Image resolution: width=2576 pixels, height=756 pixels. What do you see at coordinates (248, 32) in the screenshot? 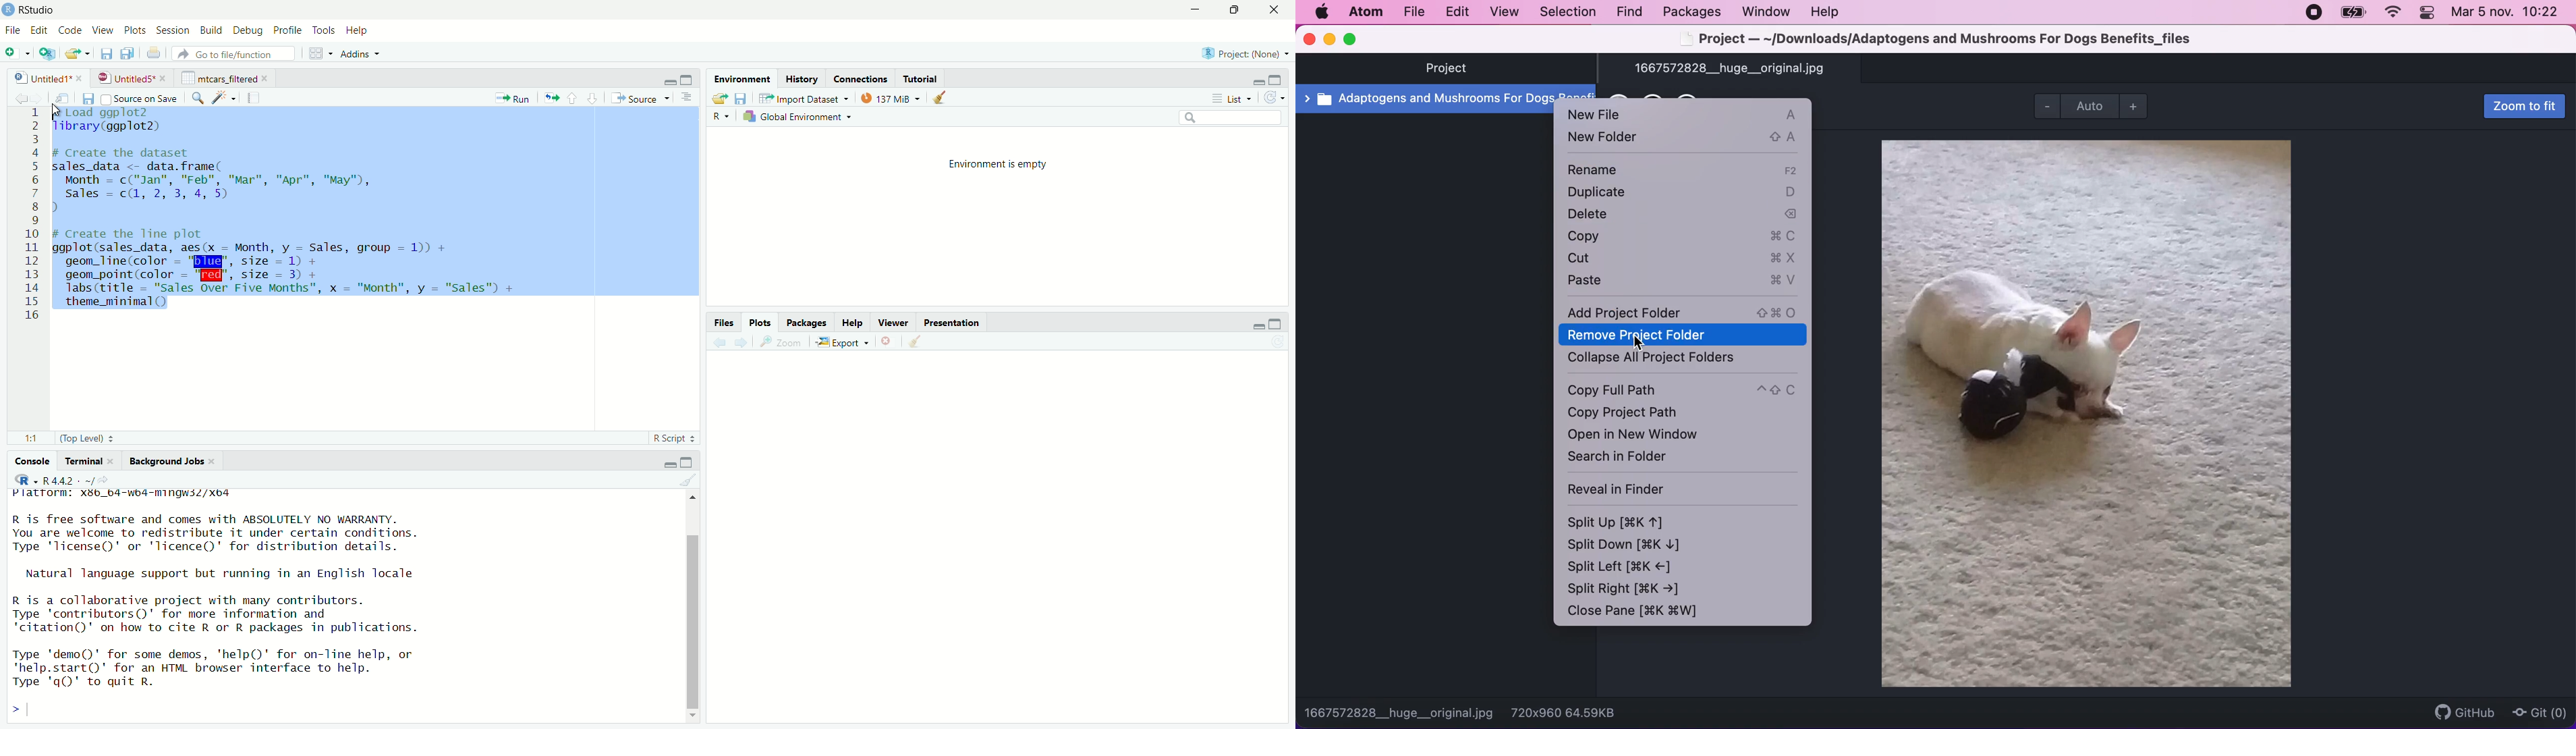
I see `debug` at bounding box center [248, 32].